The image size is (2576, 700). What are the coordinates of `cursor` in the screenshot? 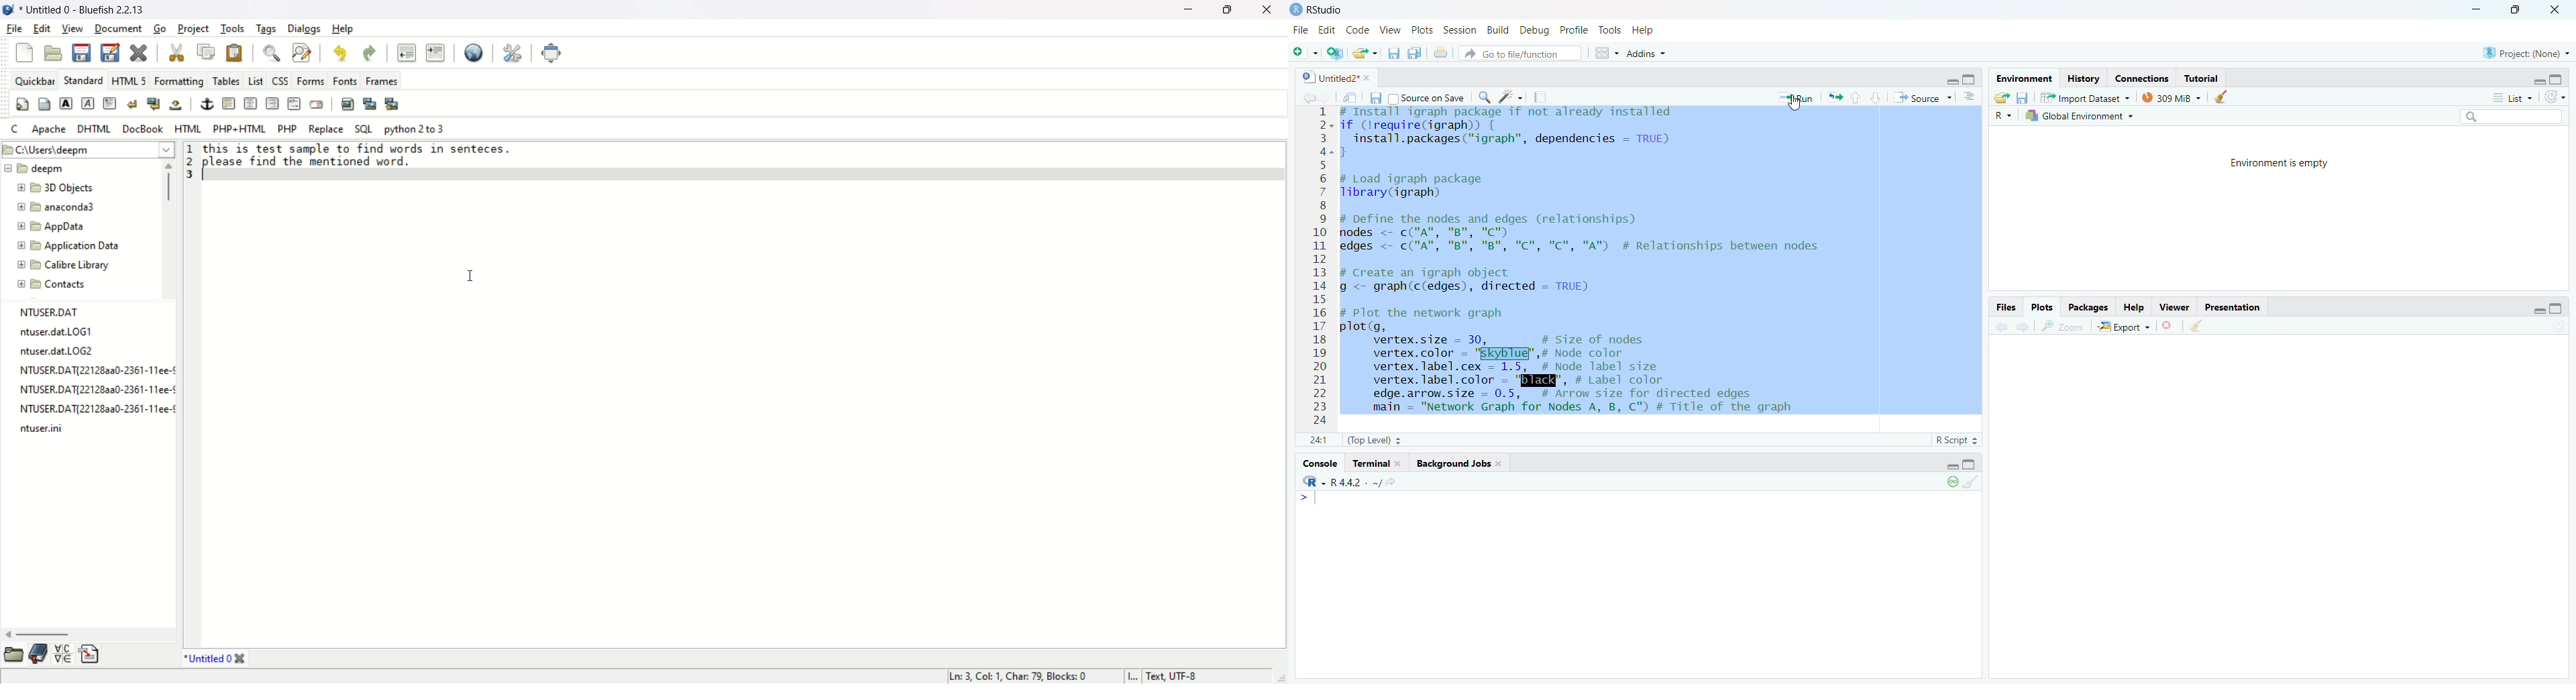 It's located at (1797, 102).